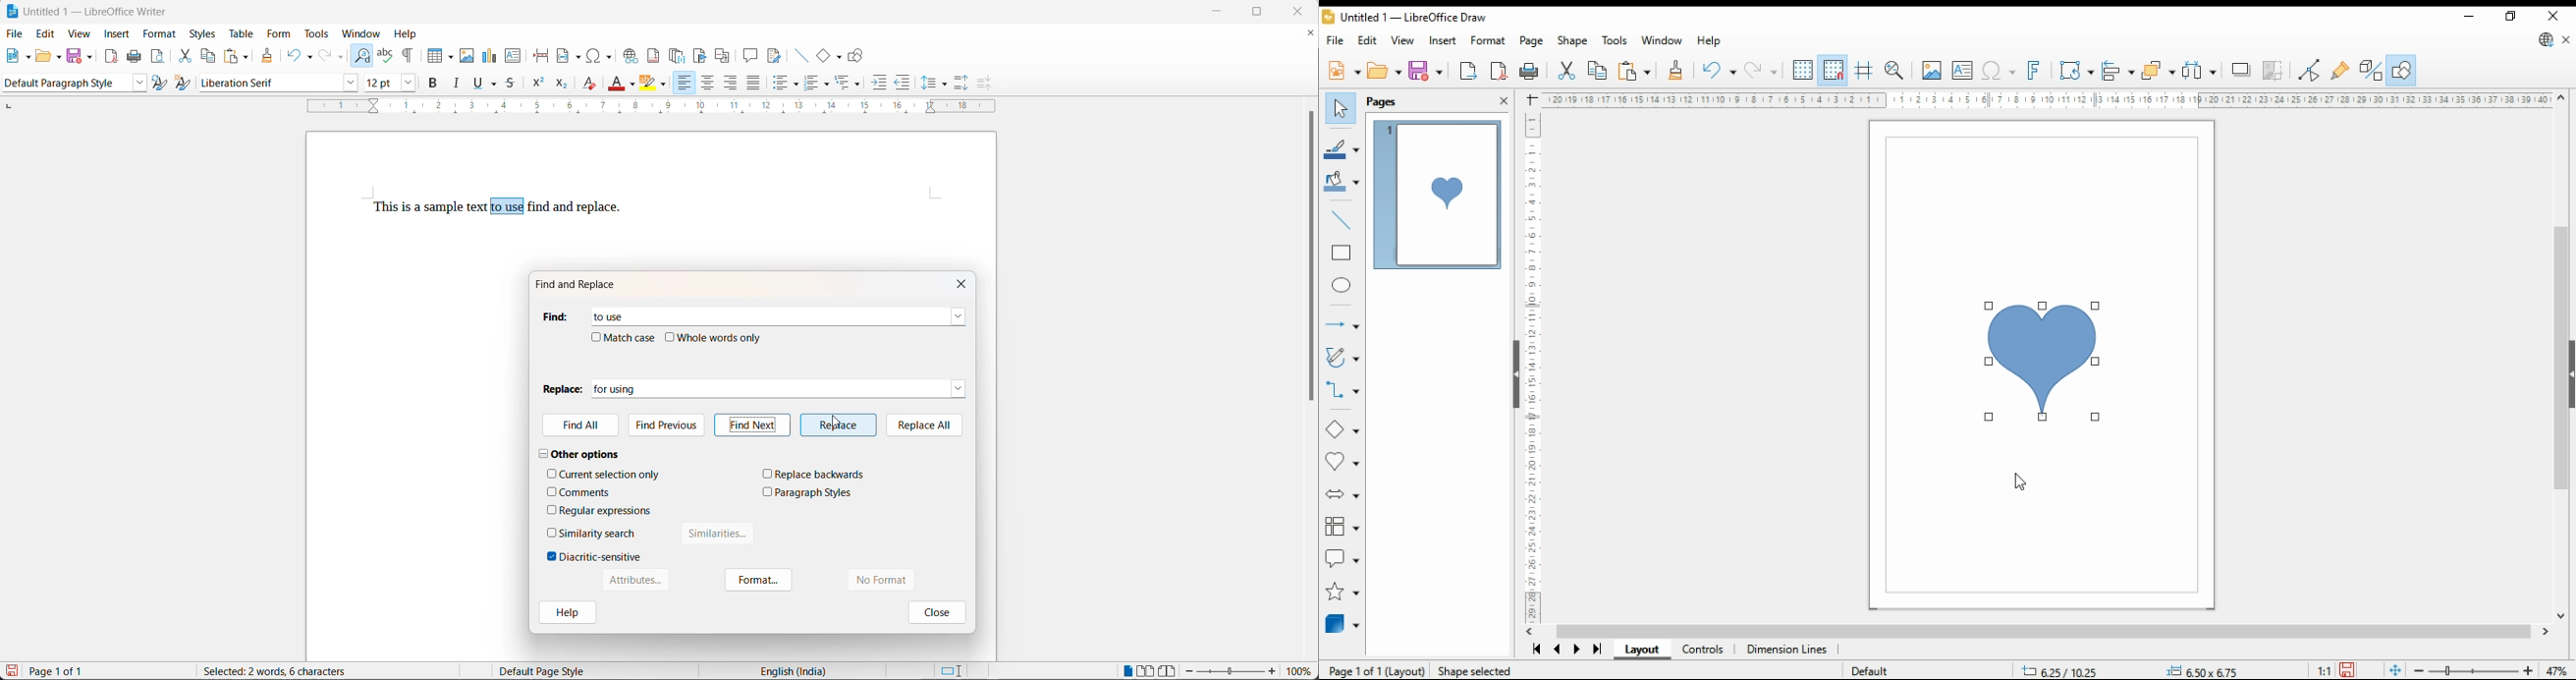 The width and height of the screenshot is (2576, 700). What do you see at coordinates (1302, 11) in the screenshot?
I see `close` at bounding box center [1302, 11].